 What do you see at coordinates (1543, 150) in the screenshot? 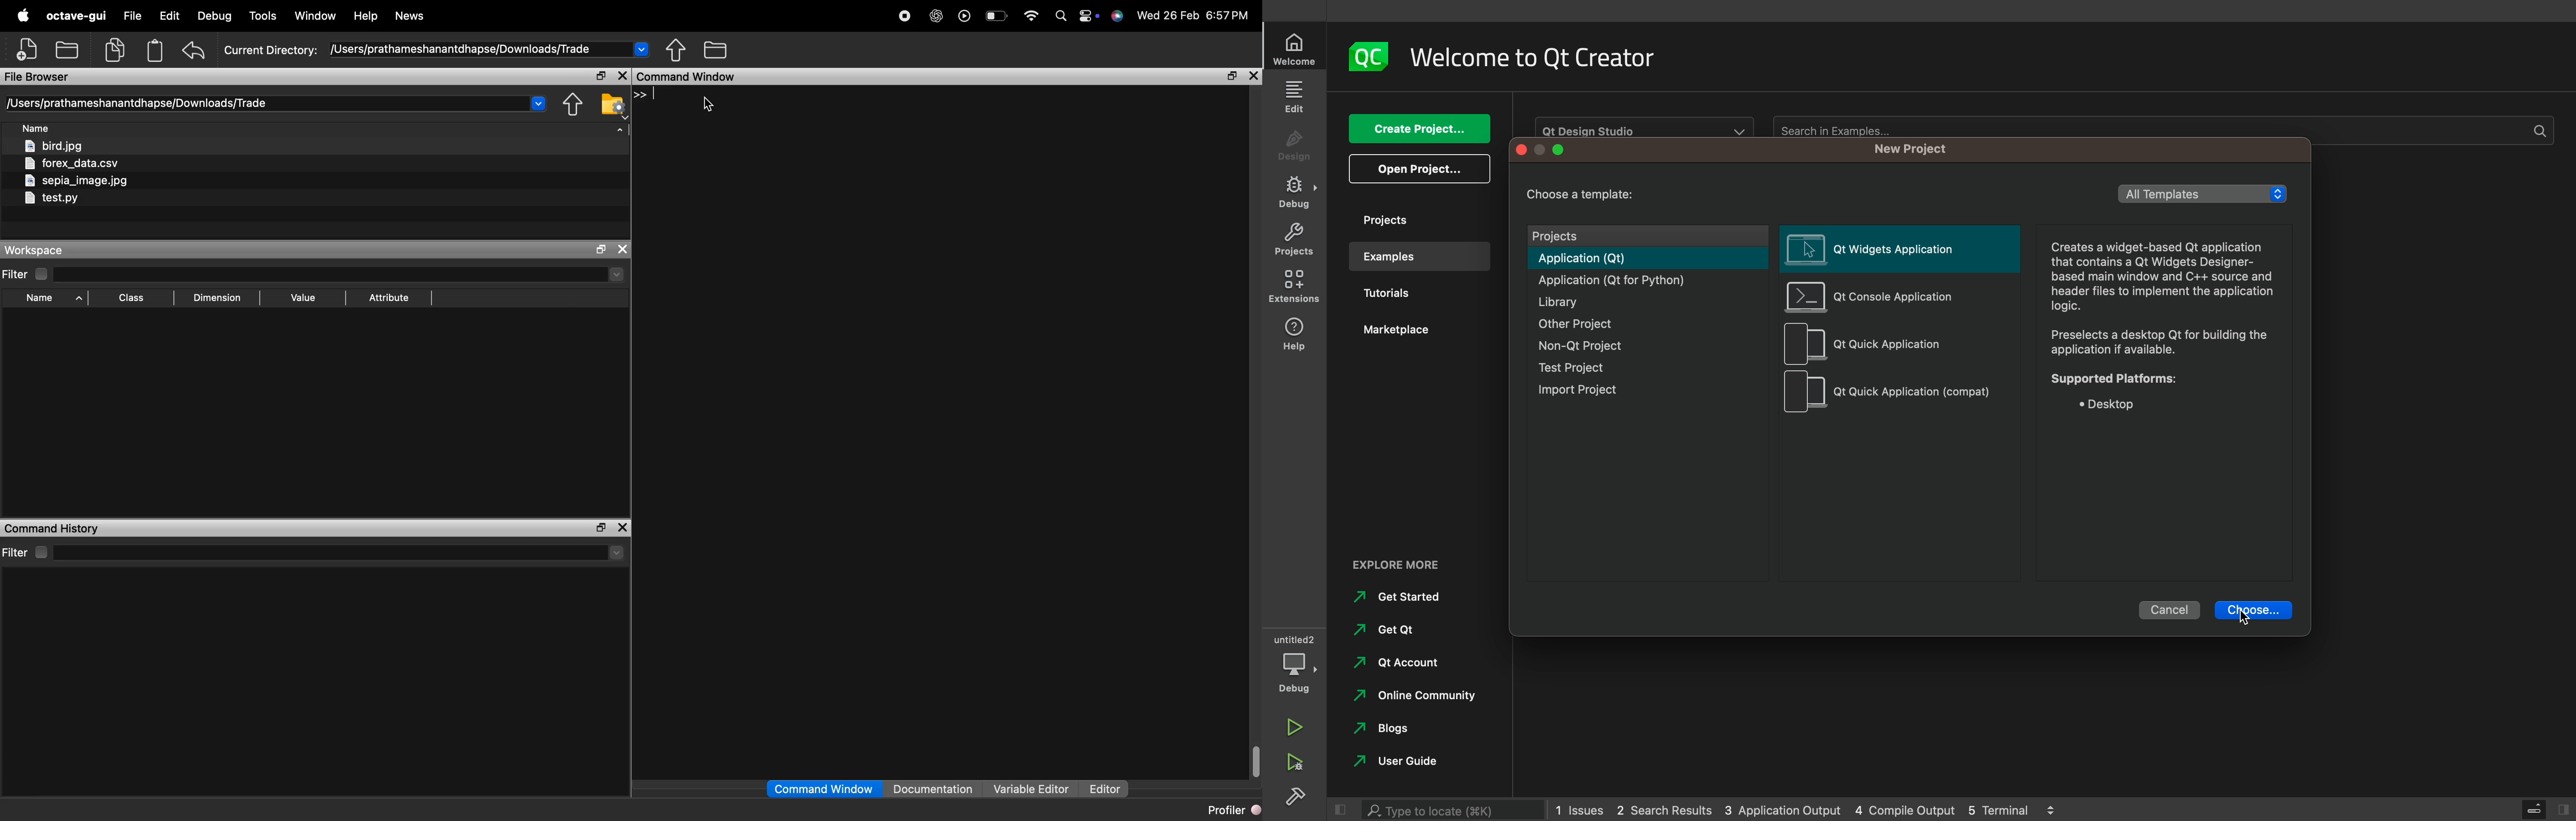
I see `window bar` at bounding box center [1543, 150].